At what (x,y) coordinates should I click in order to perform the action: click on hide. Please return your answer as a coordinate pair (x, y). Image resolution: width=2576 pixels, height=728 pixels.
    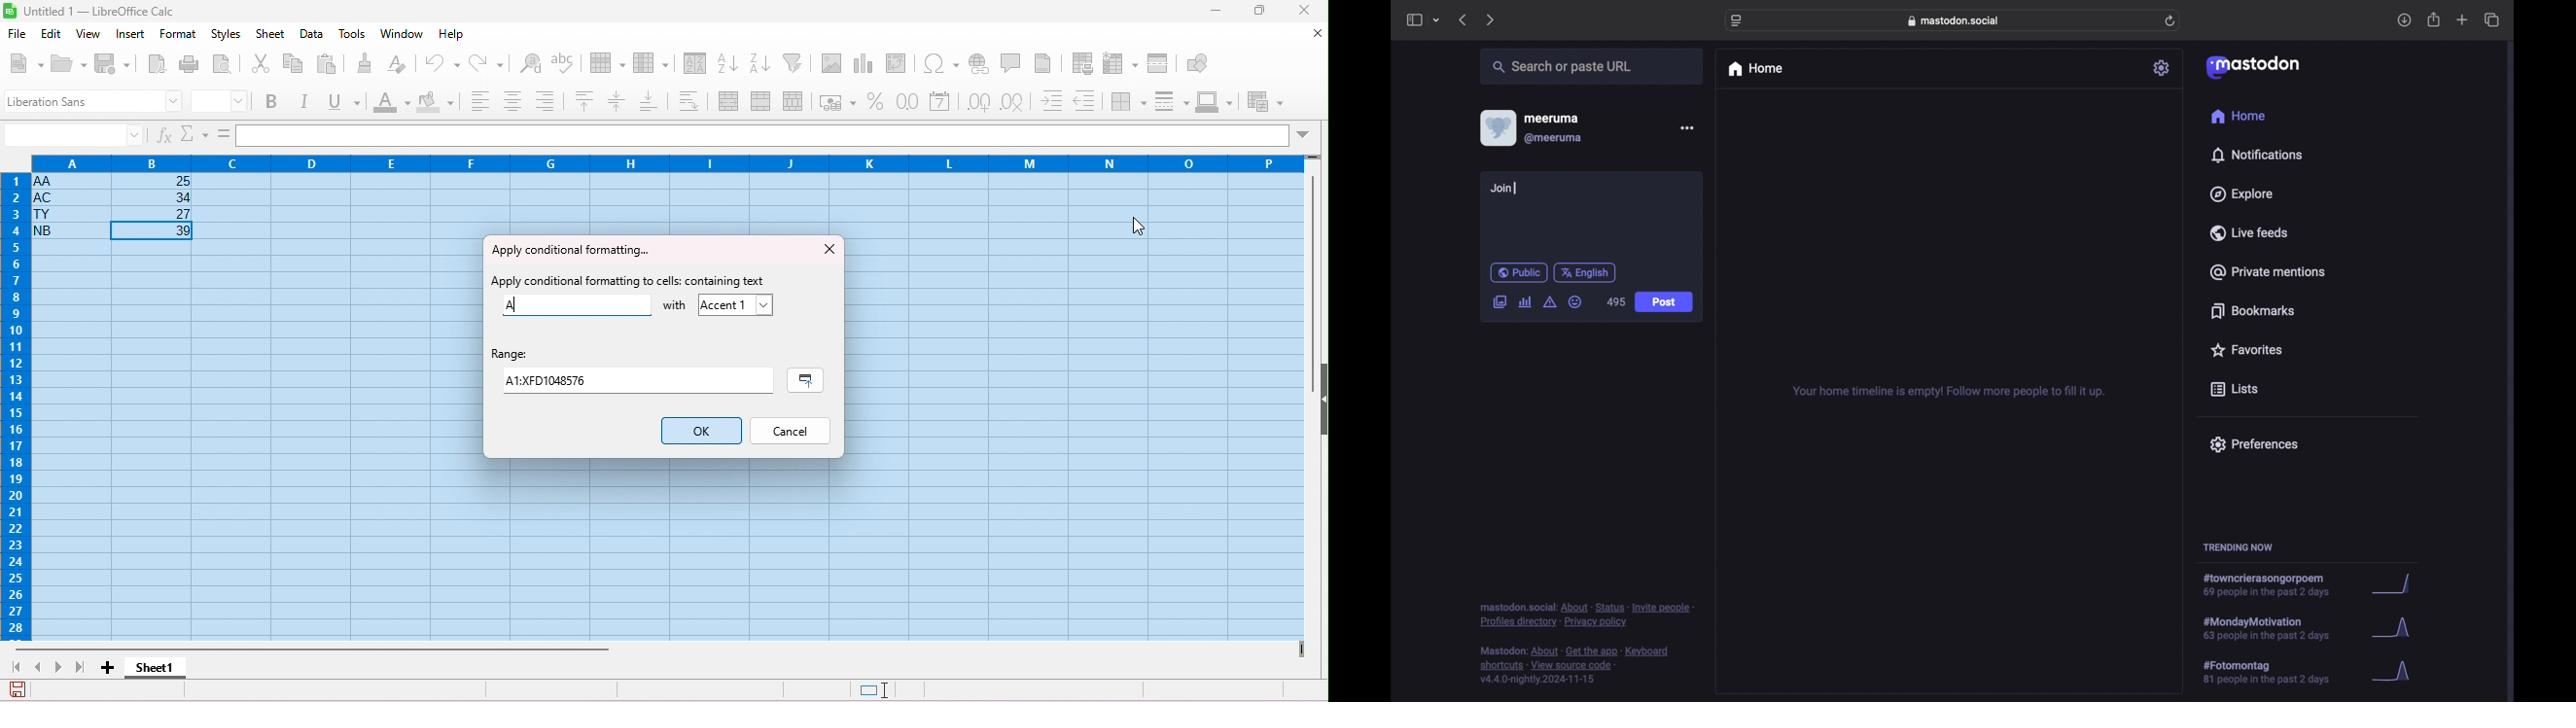
    Looking at the image, I should click on (1320, 398).